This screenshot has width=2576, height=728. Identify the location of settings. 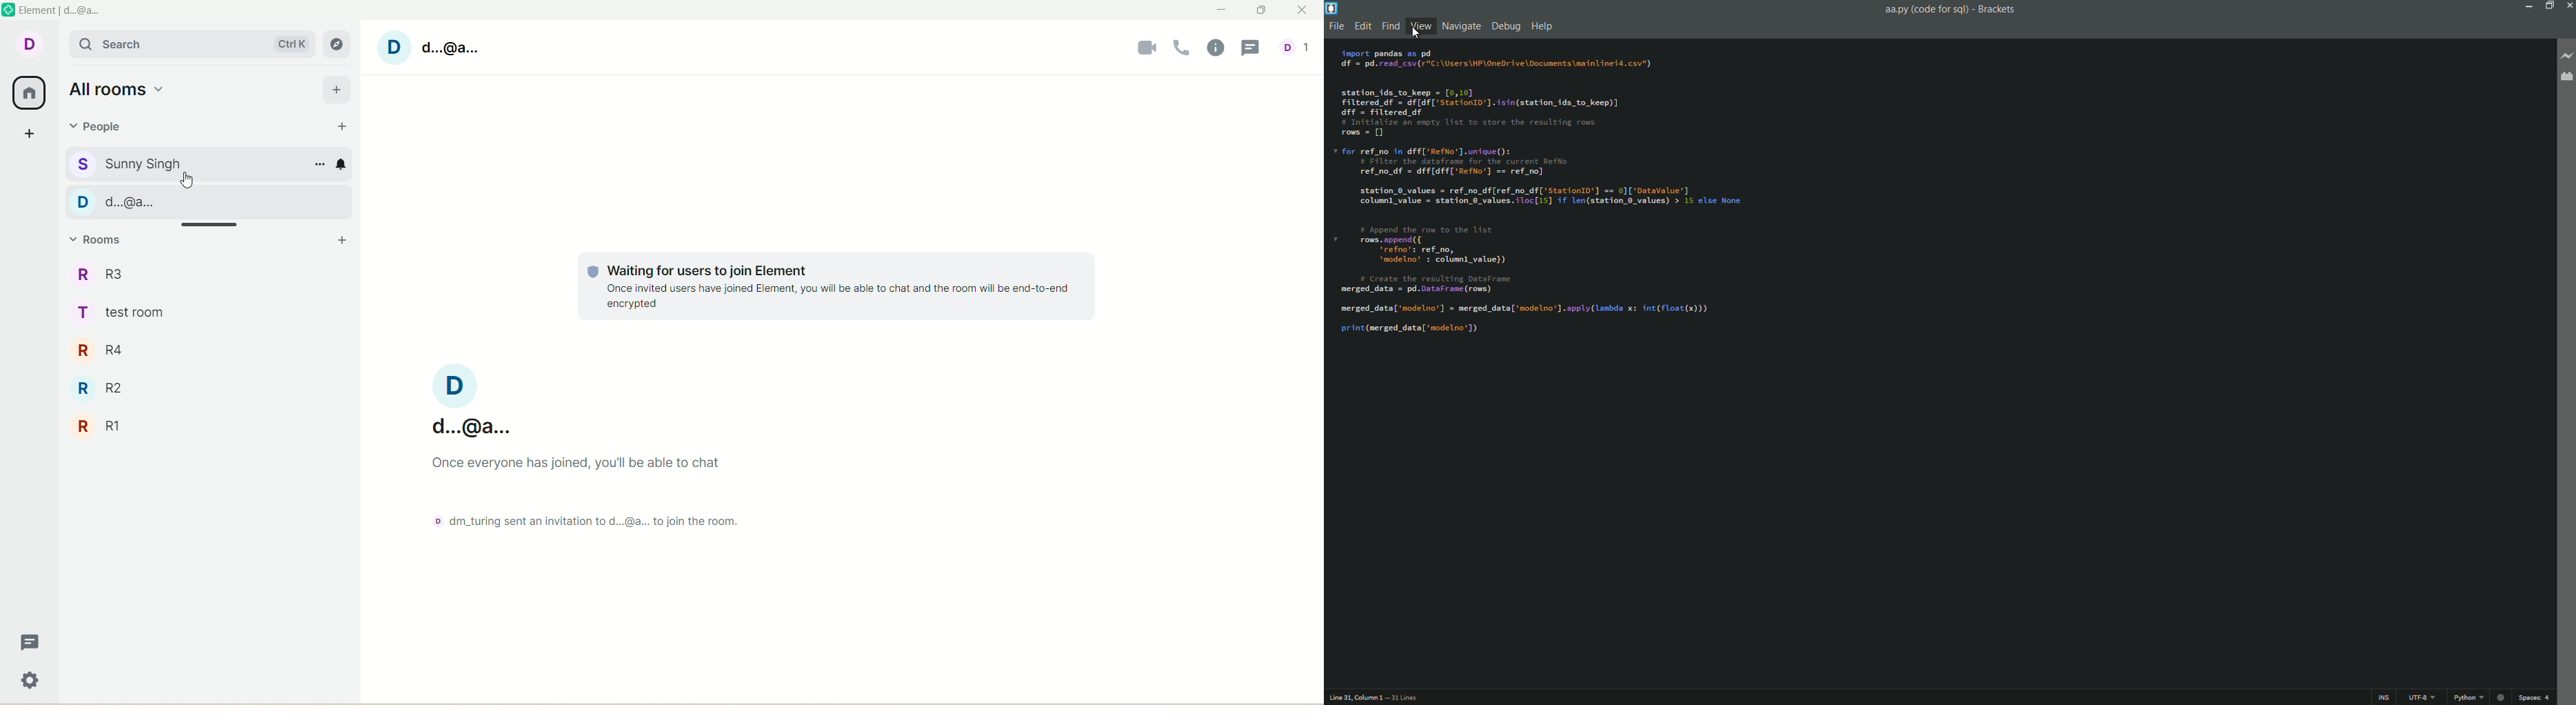
(30, 681).